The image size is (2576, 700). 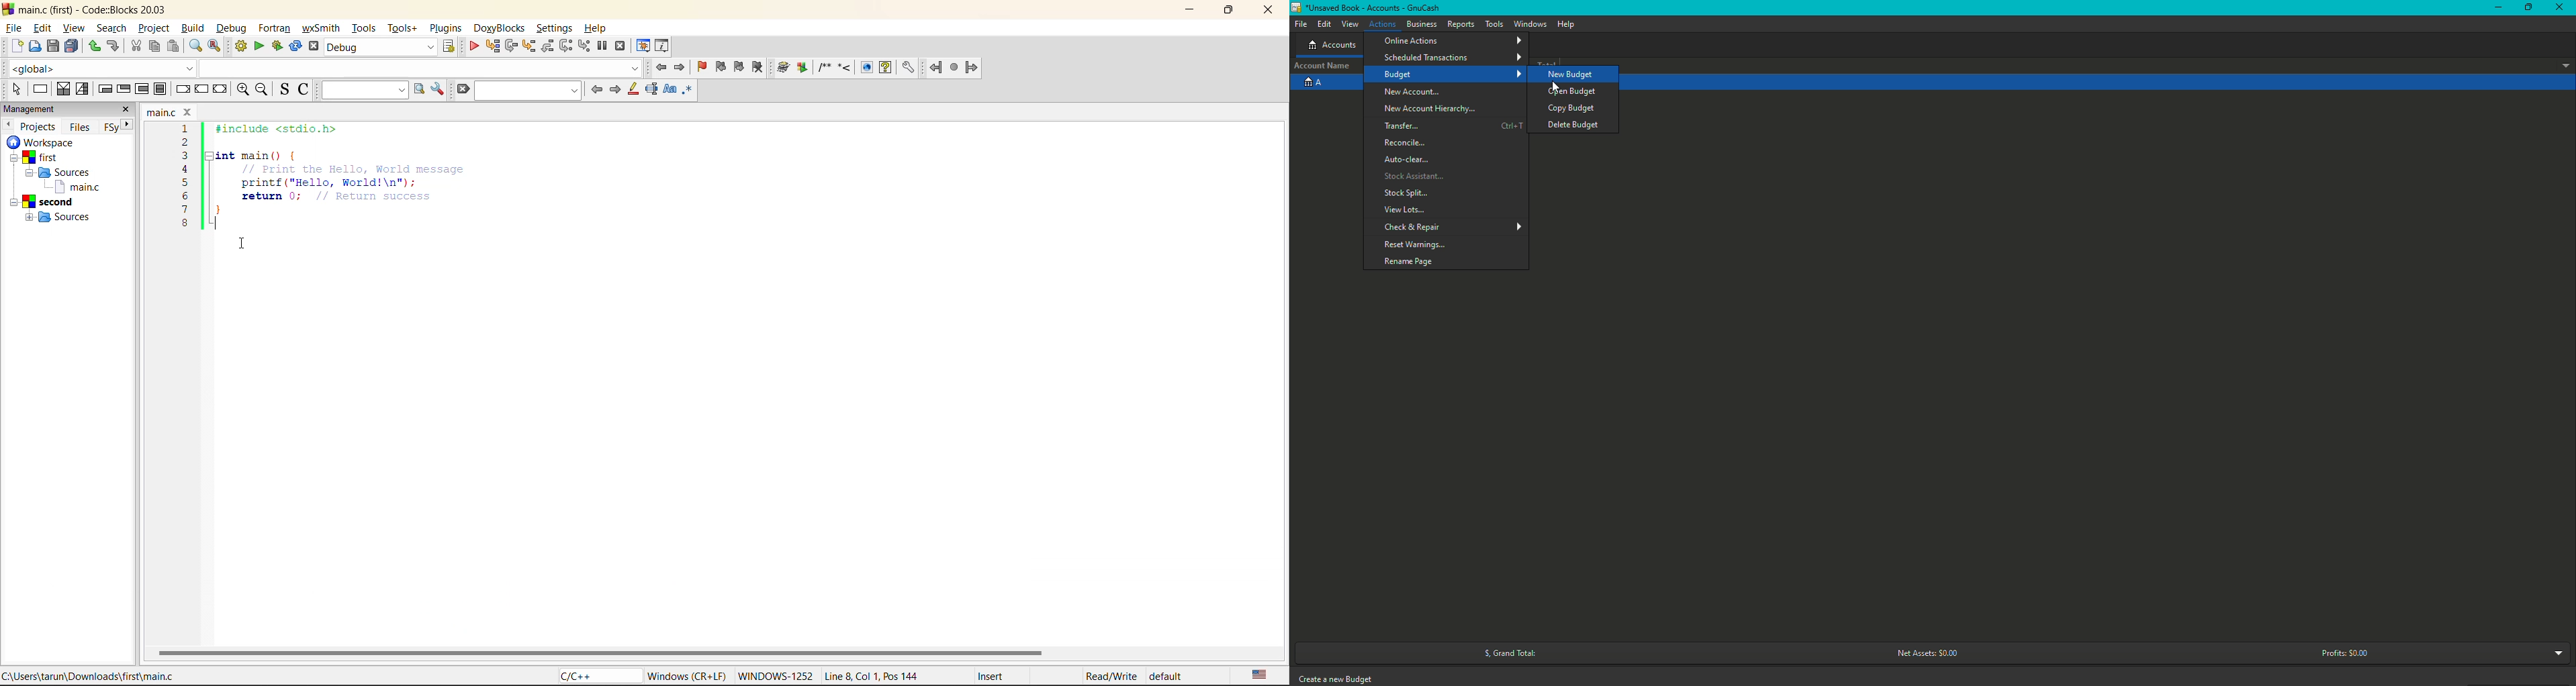 I want to click on Windows, so click(x=1530, y=25).